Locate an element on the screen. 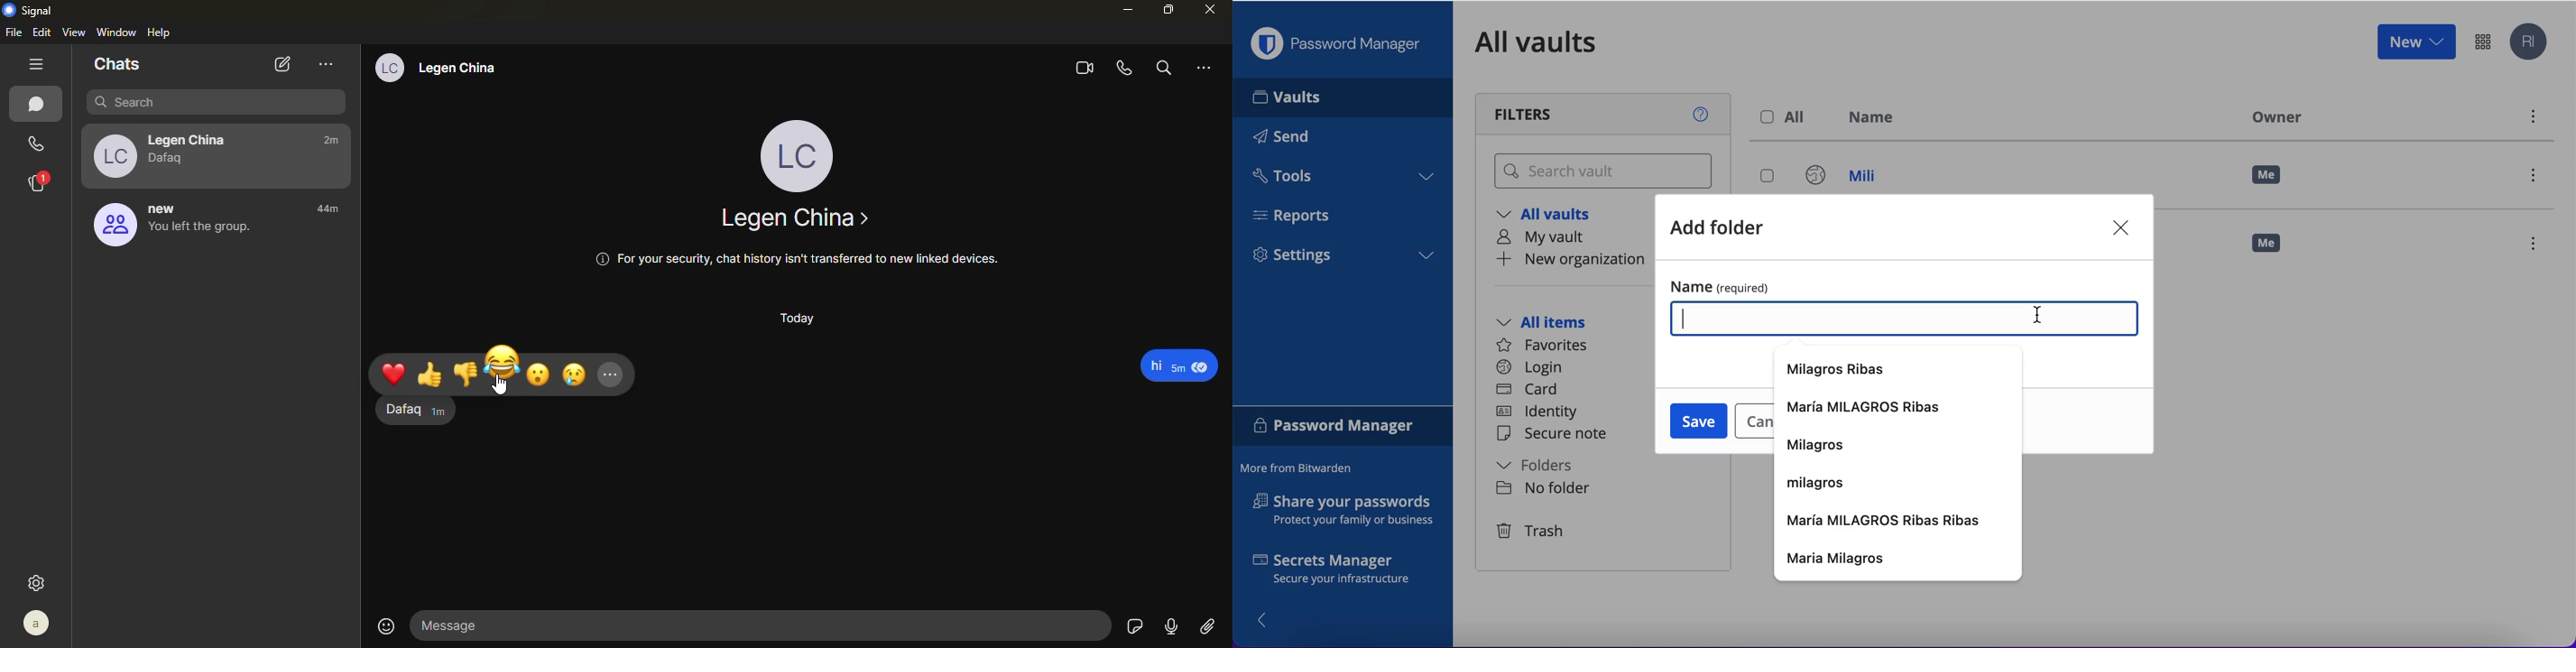  calls is located at coordinates (32, 143).